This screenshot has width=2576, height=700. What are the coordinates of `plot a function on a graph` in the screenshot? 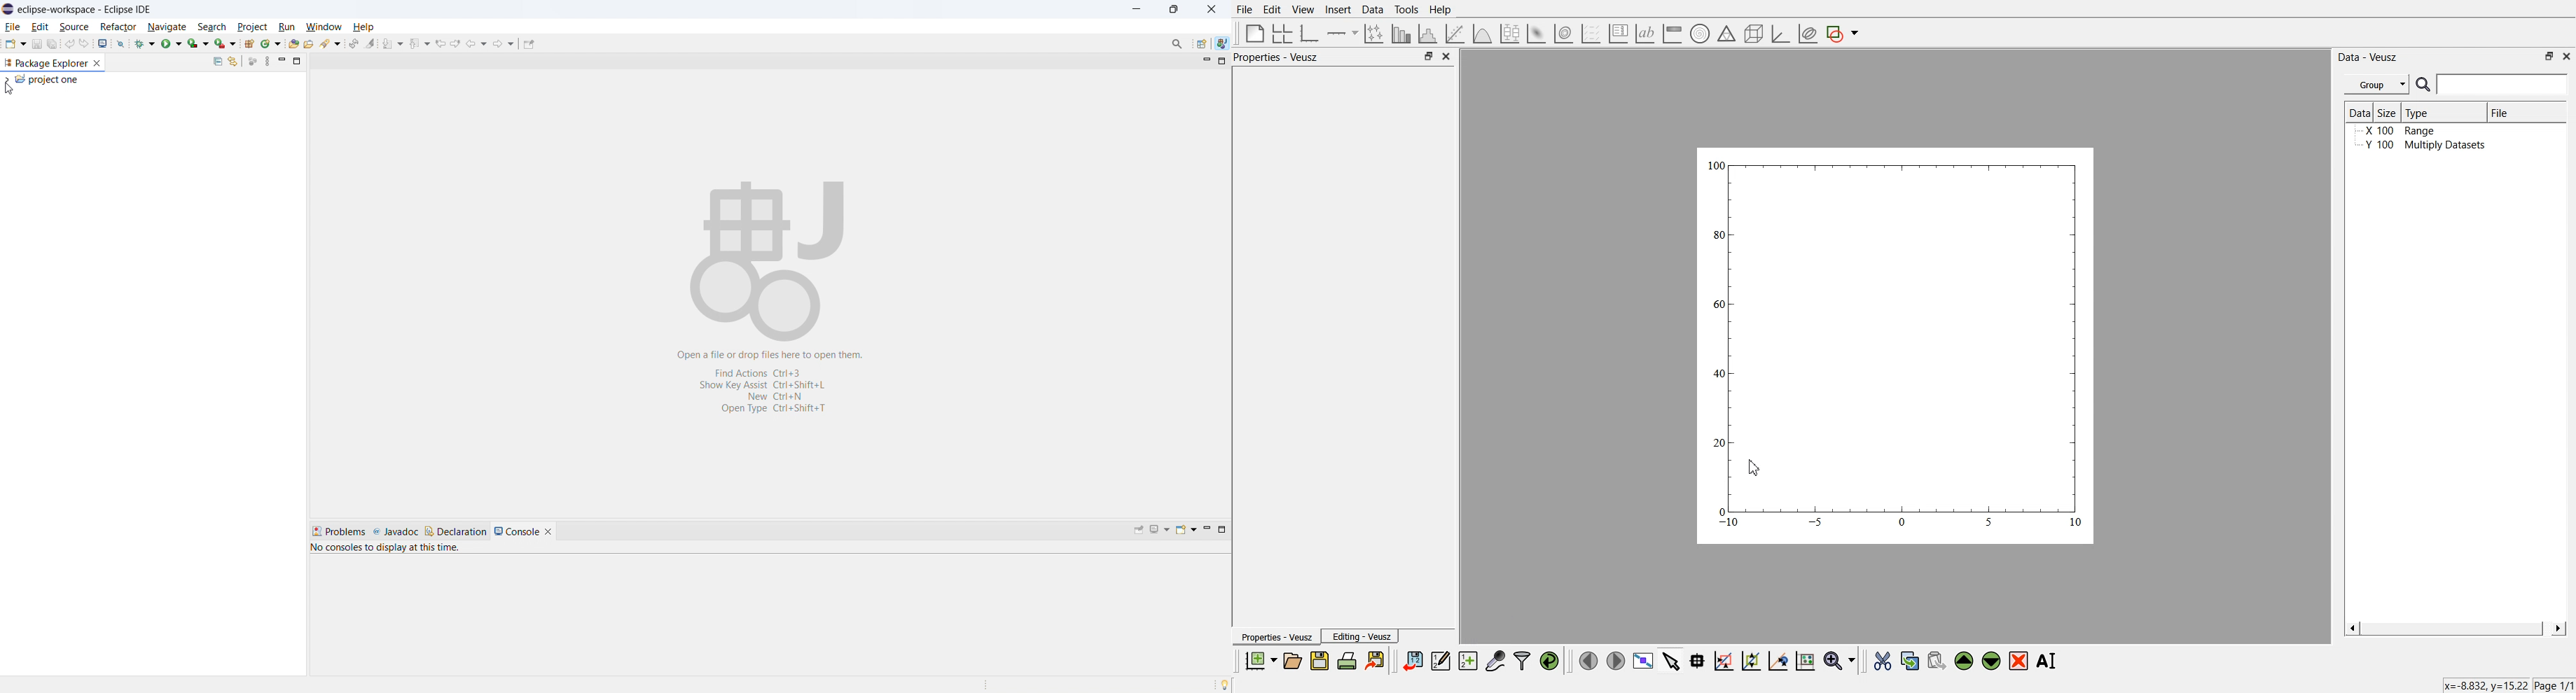 It's located at (1482, 32).